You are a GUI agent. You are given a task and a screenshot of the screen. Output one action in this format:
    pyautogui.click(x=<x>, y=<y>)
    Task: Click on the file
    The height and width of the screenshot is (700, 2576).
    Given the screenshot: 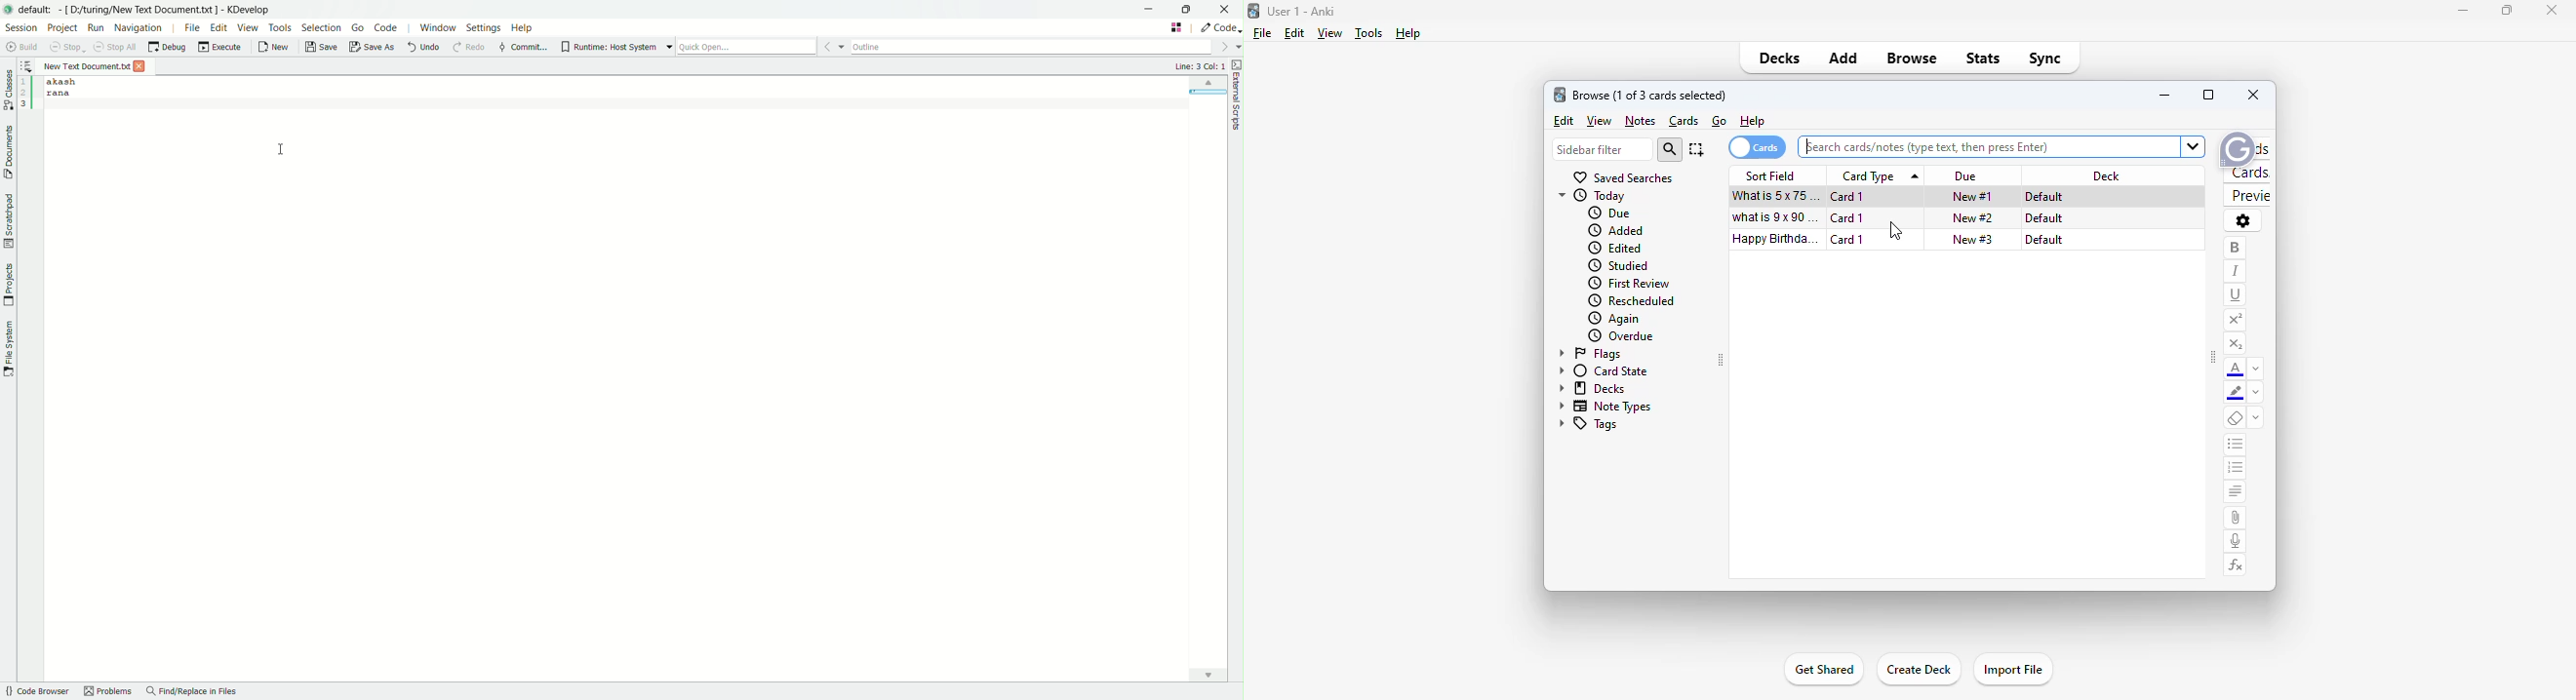 What is the action you would take?
    pyautogui.click(x=1262, y=33)
    